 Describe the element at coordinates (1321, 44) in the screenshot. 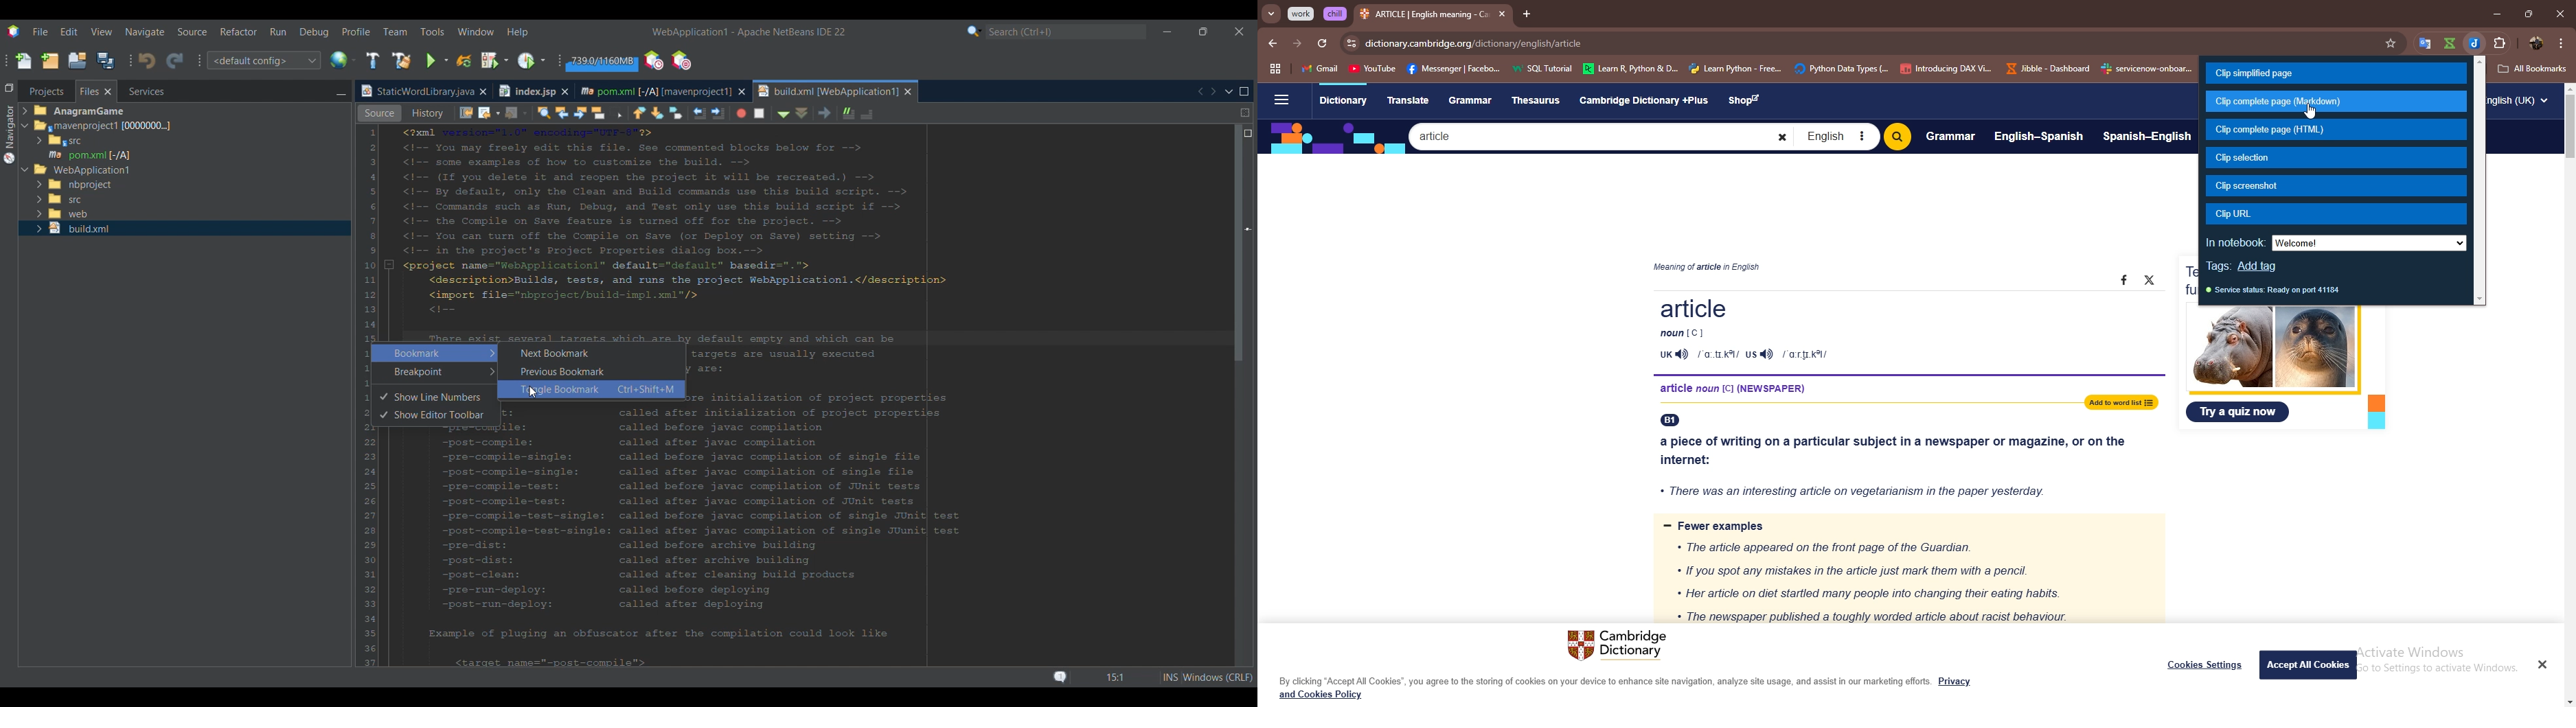

I see `refresh` at that location.